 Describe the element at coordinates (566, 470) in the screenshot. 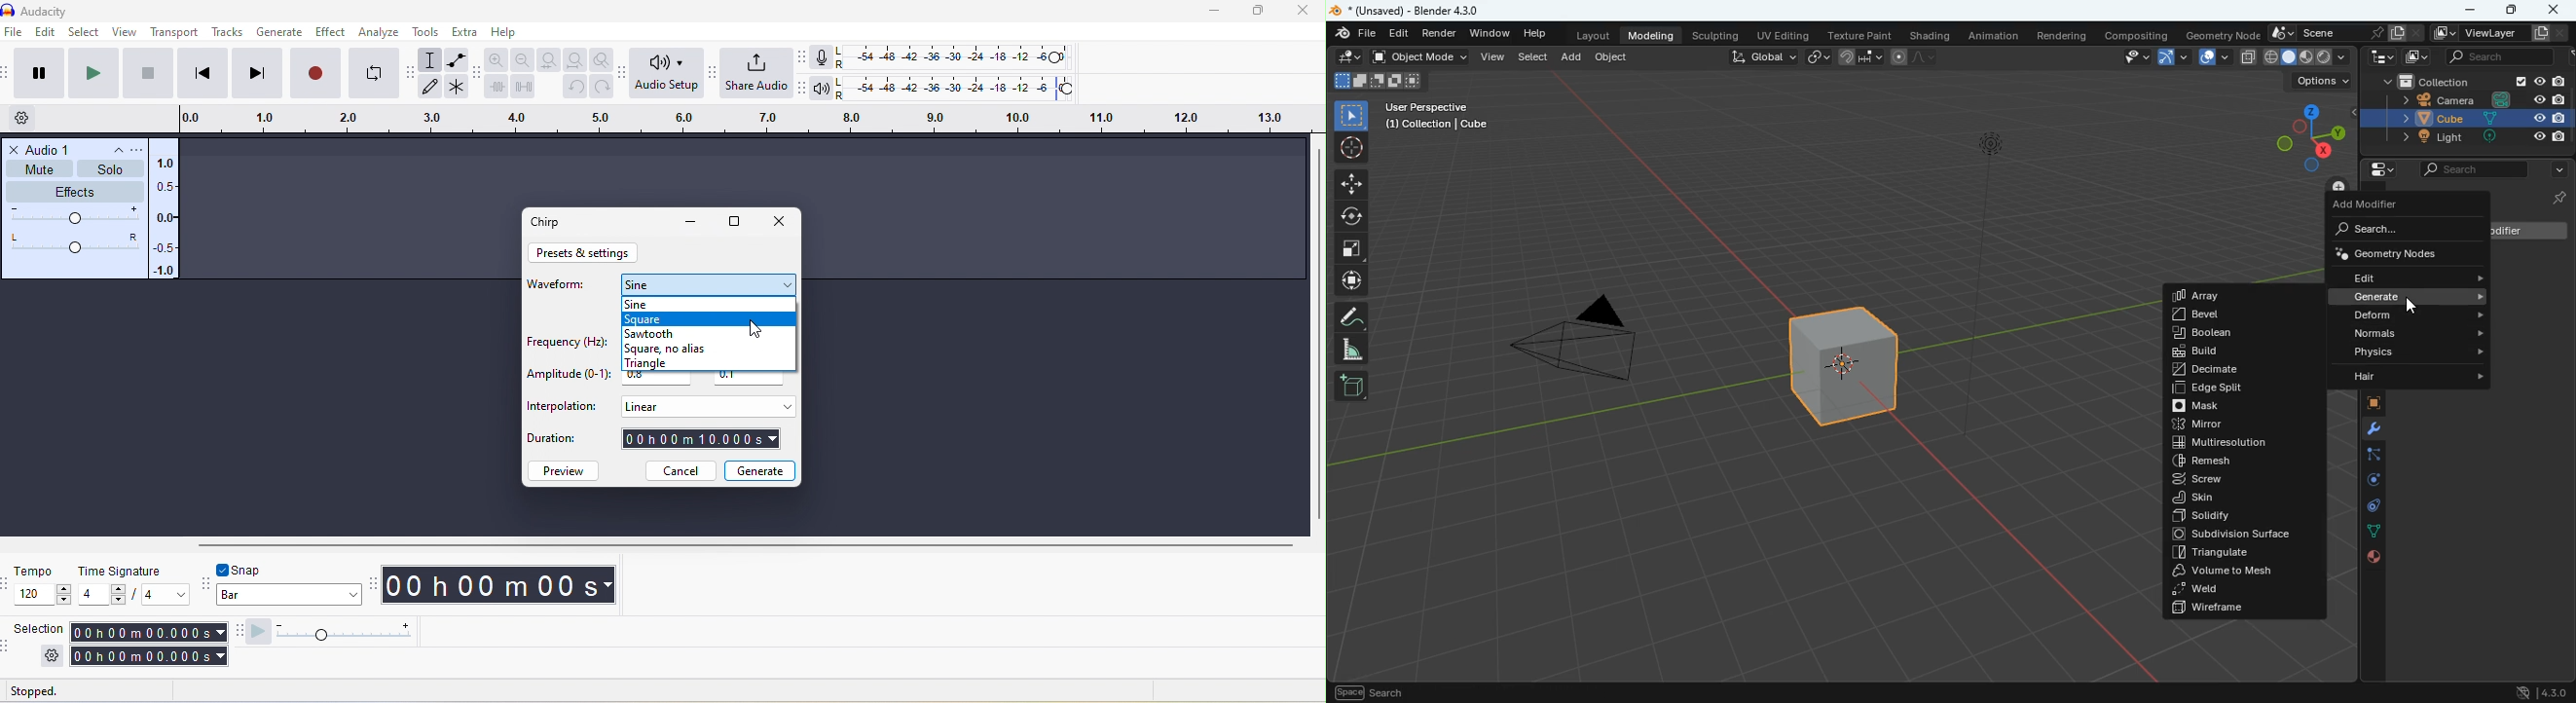

I see `preview` at that location.